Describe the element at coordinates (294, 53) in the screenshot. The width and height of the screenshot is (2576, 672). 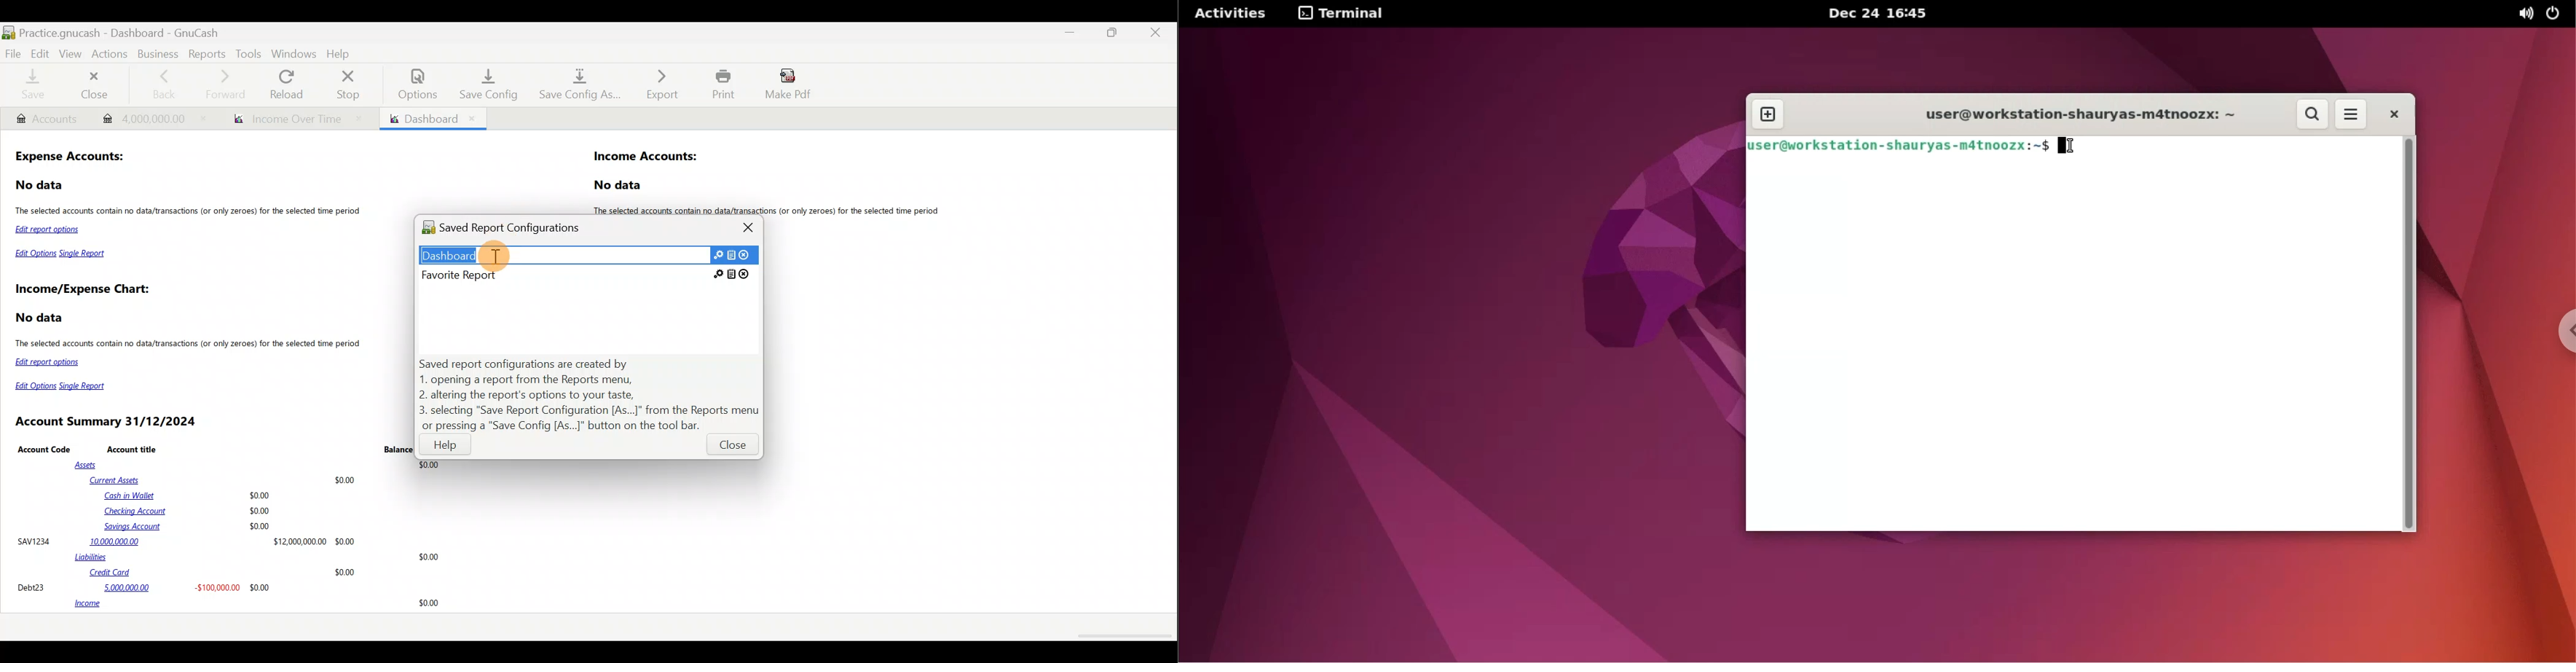
I see `Windows` at that location.